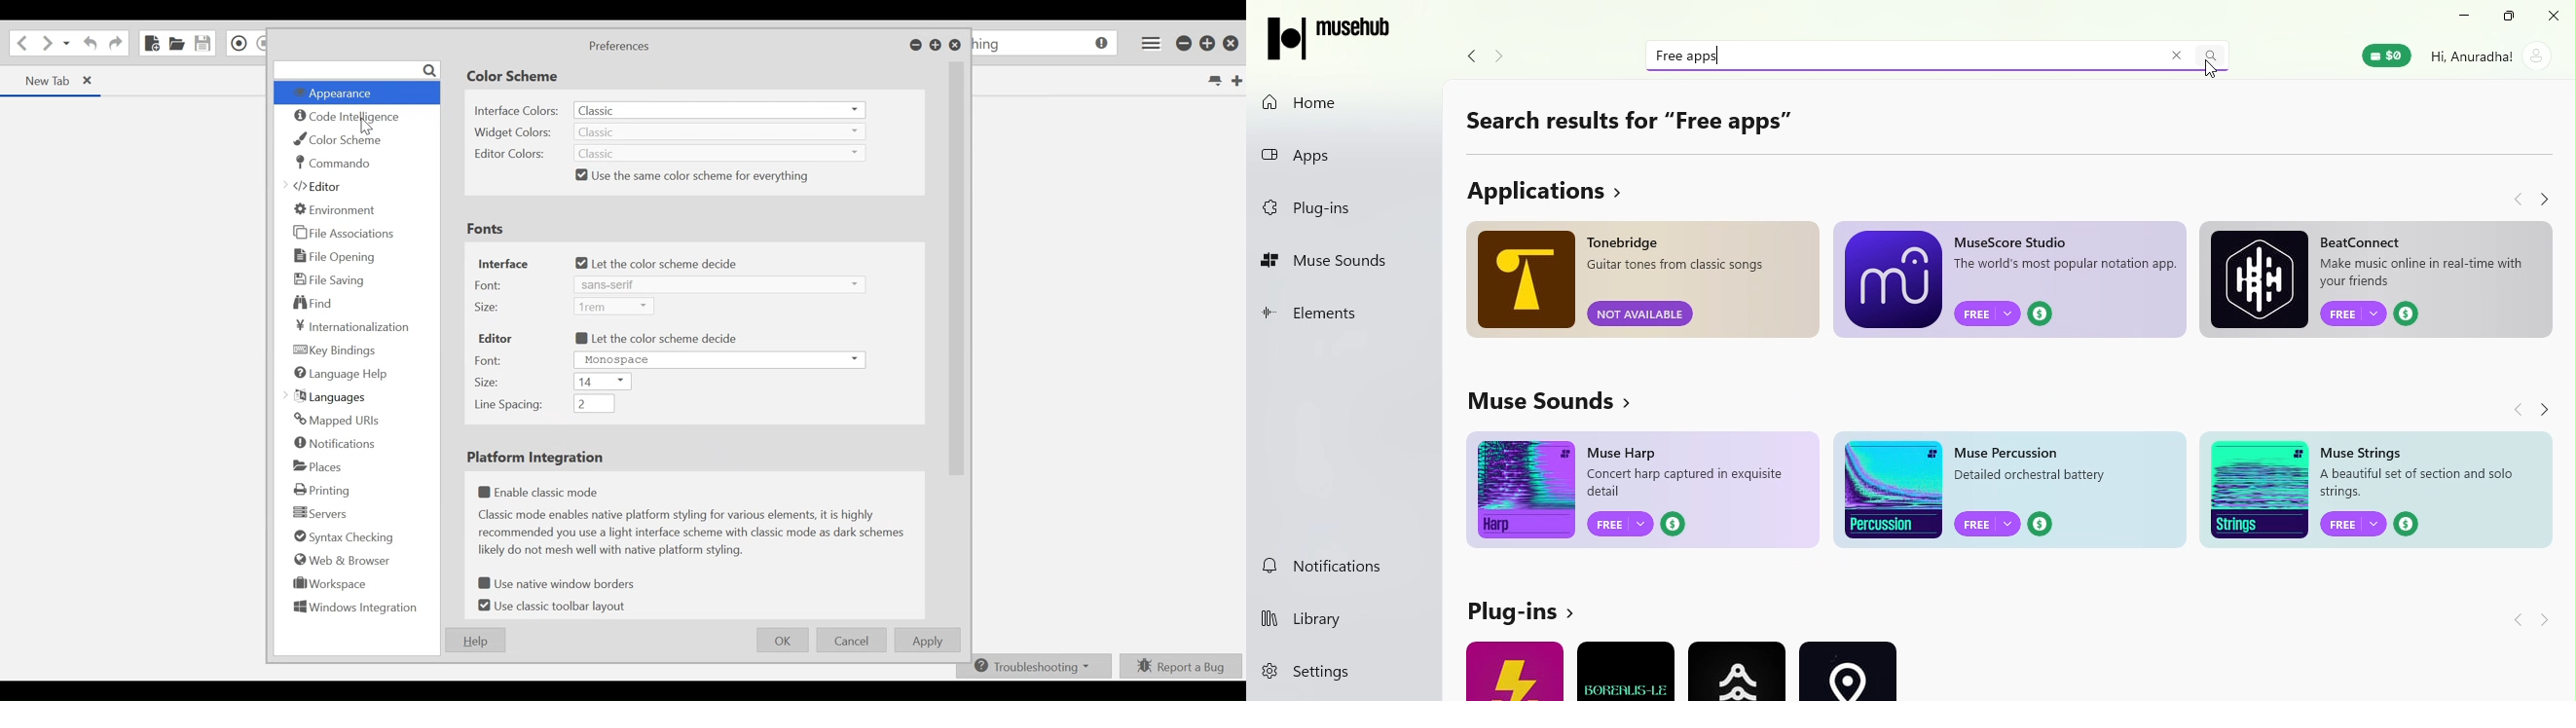 This screenshot has width=2576, height=728. I want to click on let the color scheme decide, so click(657, 339).